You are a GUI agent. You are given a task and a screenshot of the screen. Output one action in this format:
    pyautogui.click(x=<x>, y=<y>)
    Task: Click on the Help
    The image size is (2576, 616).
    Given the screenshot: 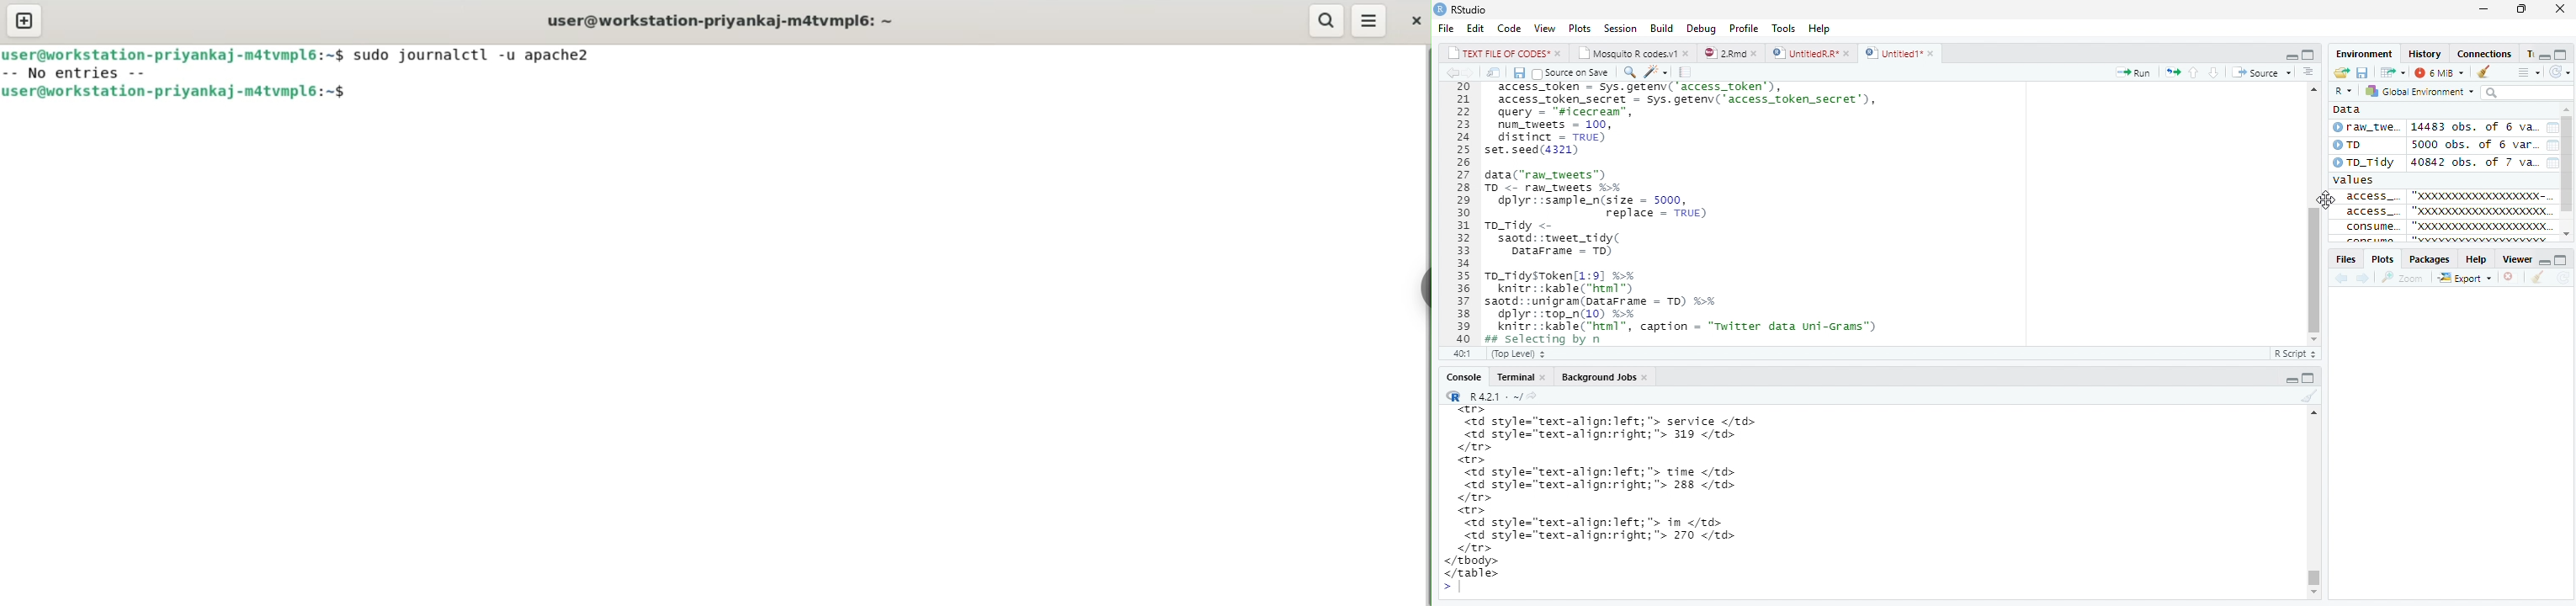 What is the action you would take?
    pyautogui.click(x=2474, y=260)
    